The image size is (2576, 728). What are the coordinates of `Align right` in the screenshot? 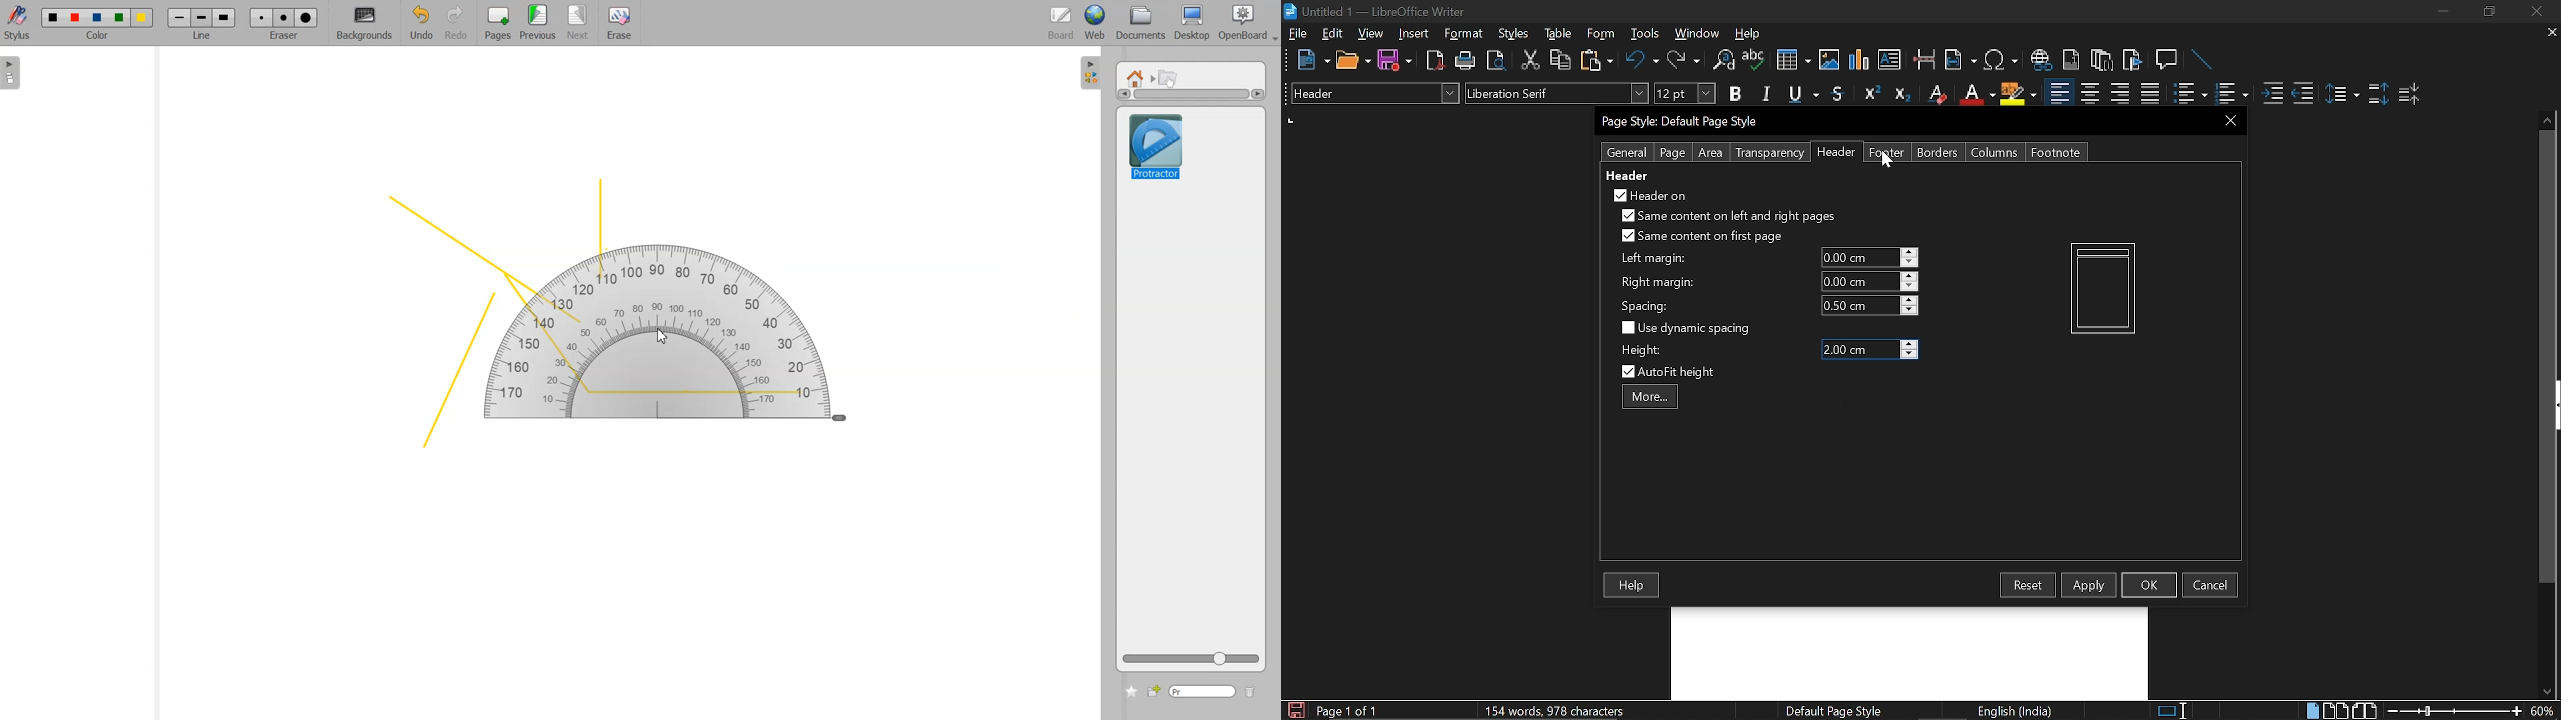 It's located at (2122, 93).